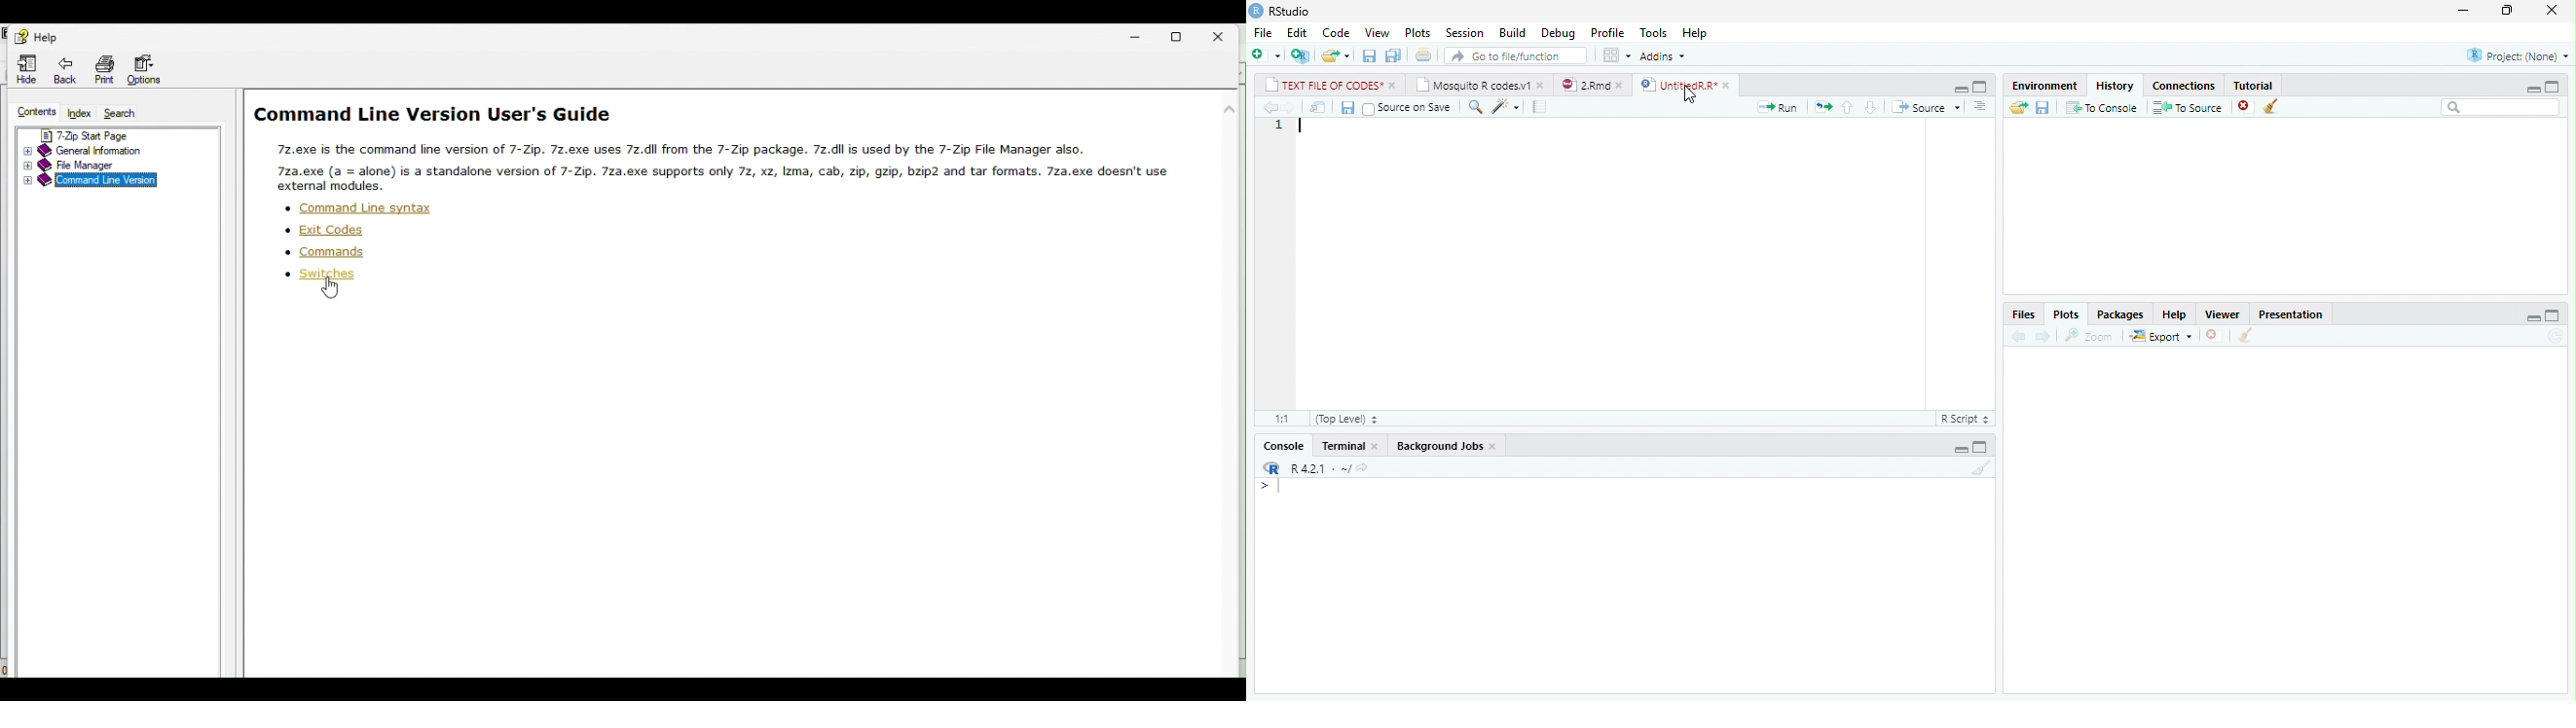 Image resolution: width=2576 pixels, height=728 pixels. Describe the element at coordinates (2534, 318) in the screenshot. I see `minimize` at that location.